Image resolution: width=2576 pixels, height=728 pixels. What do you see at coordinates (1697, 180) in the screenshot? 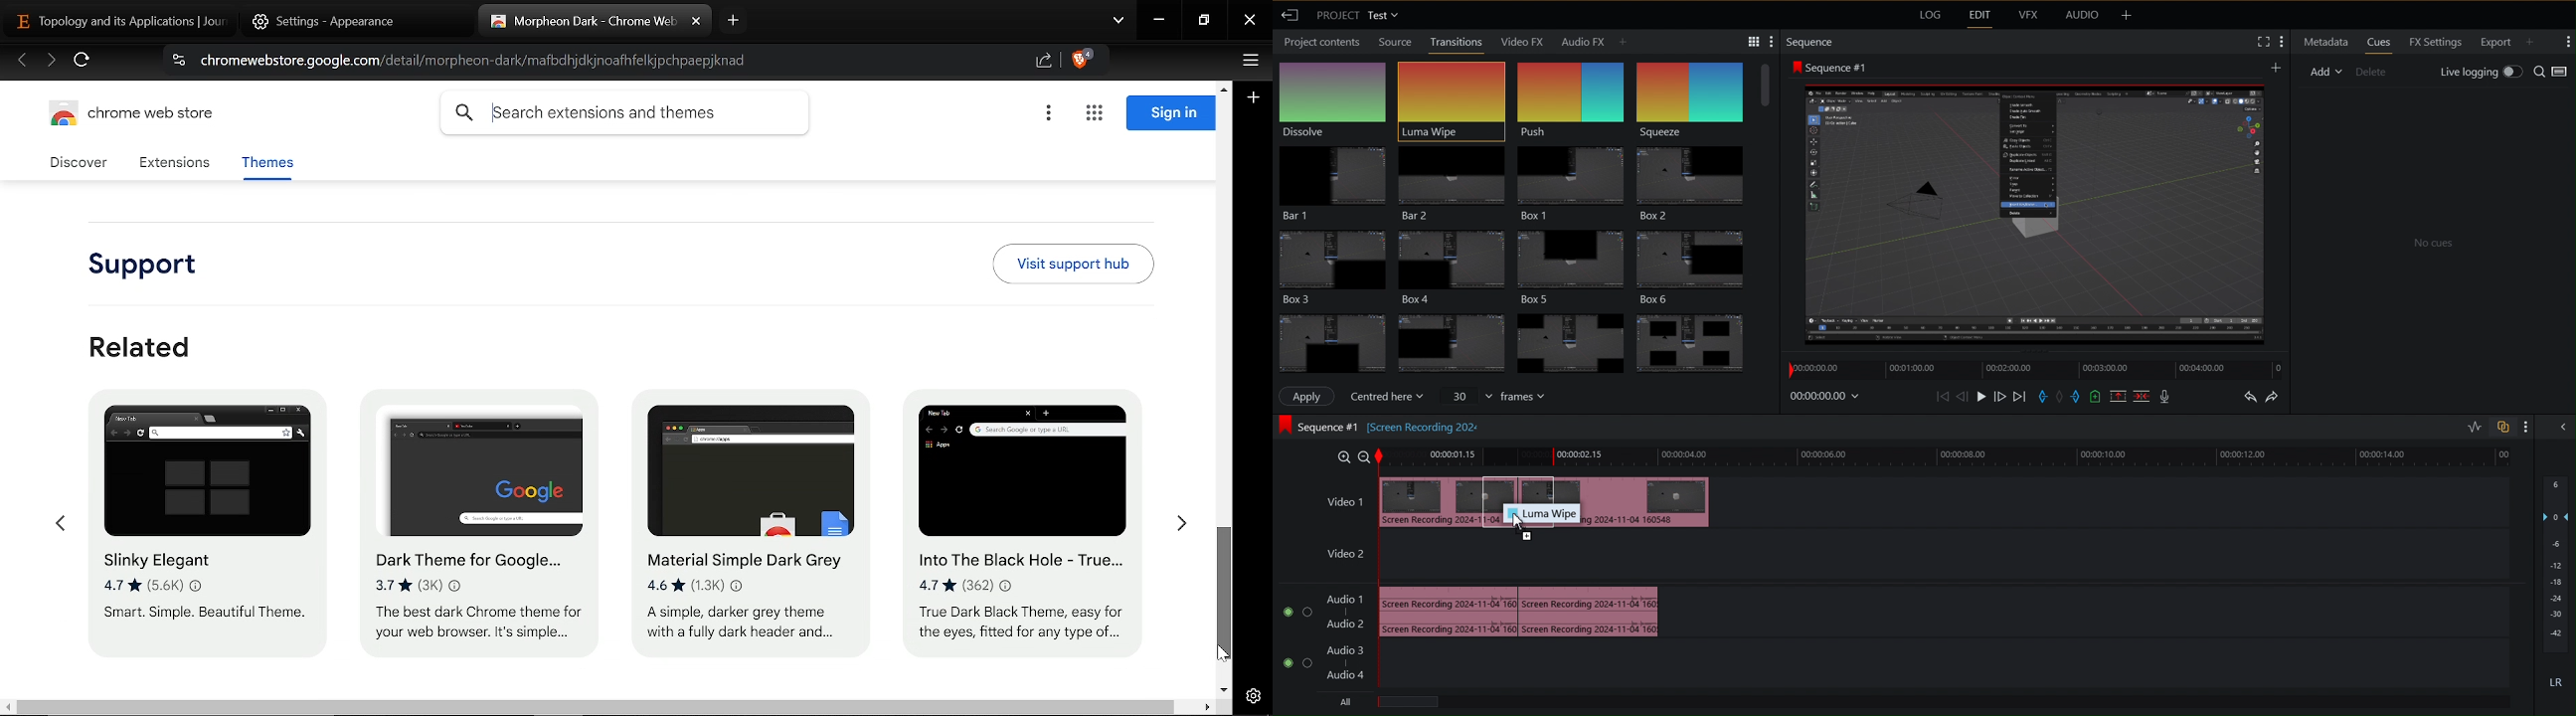
I see `Box 2` at bounding box center [1697, 180].